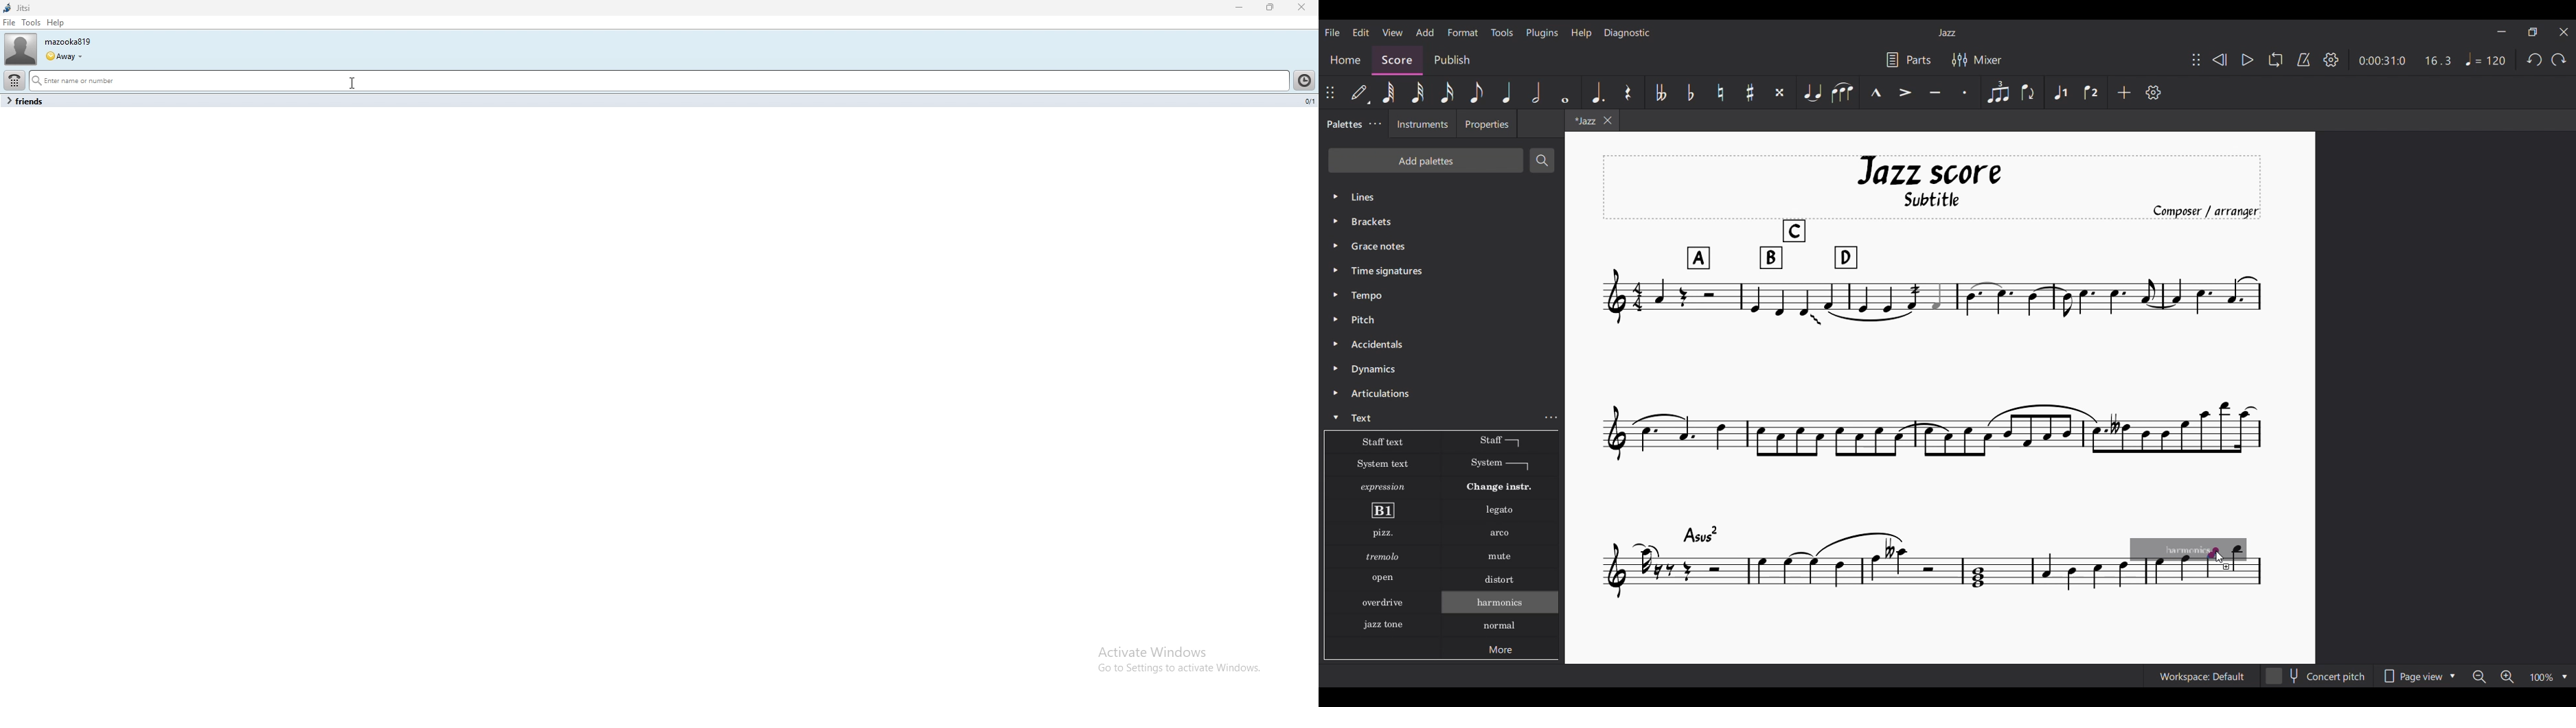 The image size is (2576, 728). Describe the element at coordinates (2226, 567) in the screenshot. I see `Indicates addition` at that location.